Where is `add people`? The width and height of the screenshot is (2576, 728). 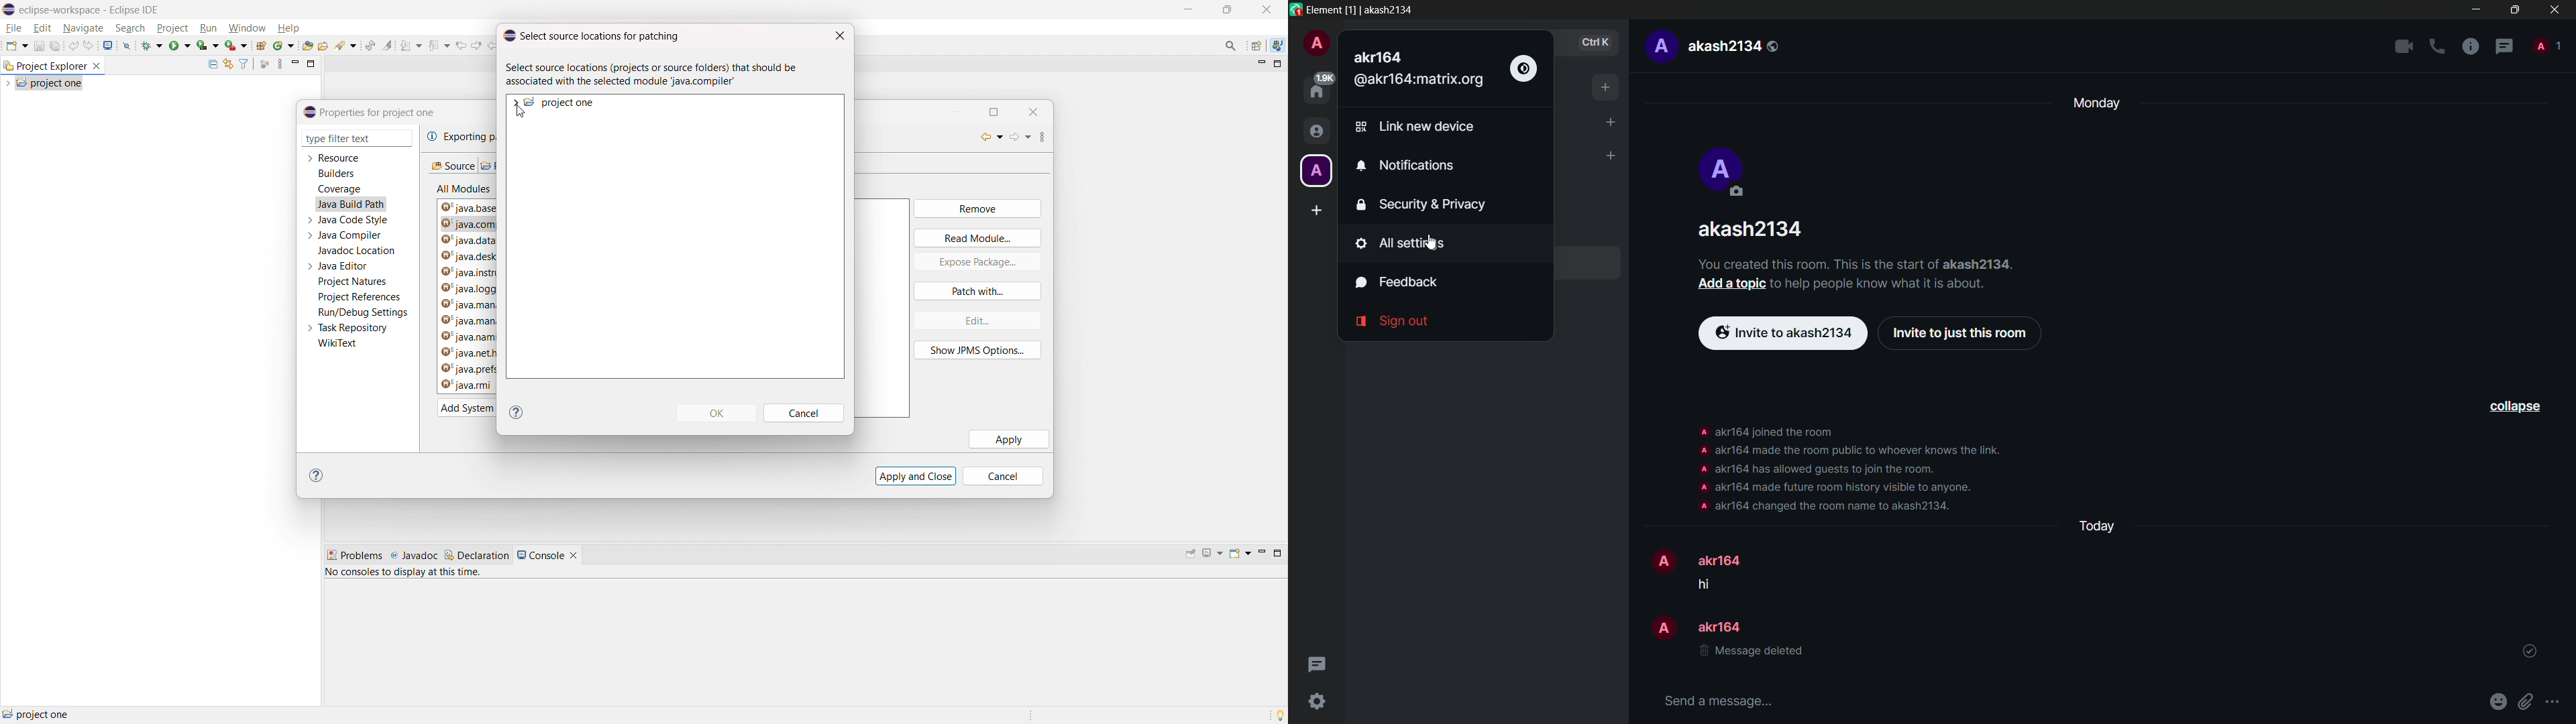 add people is located at coordinates (1611, 122).